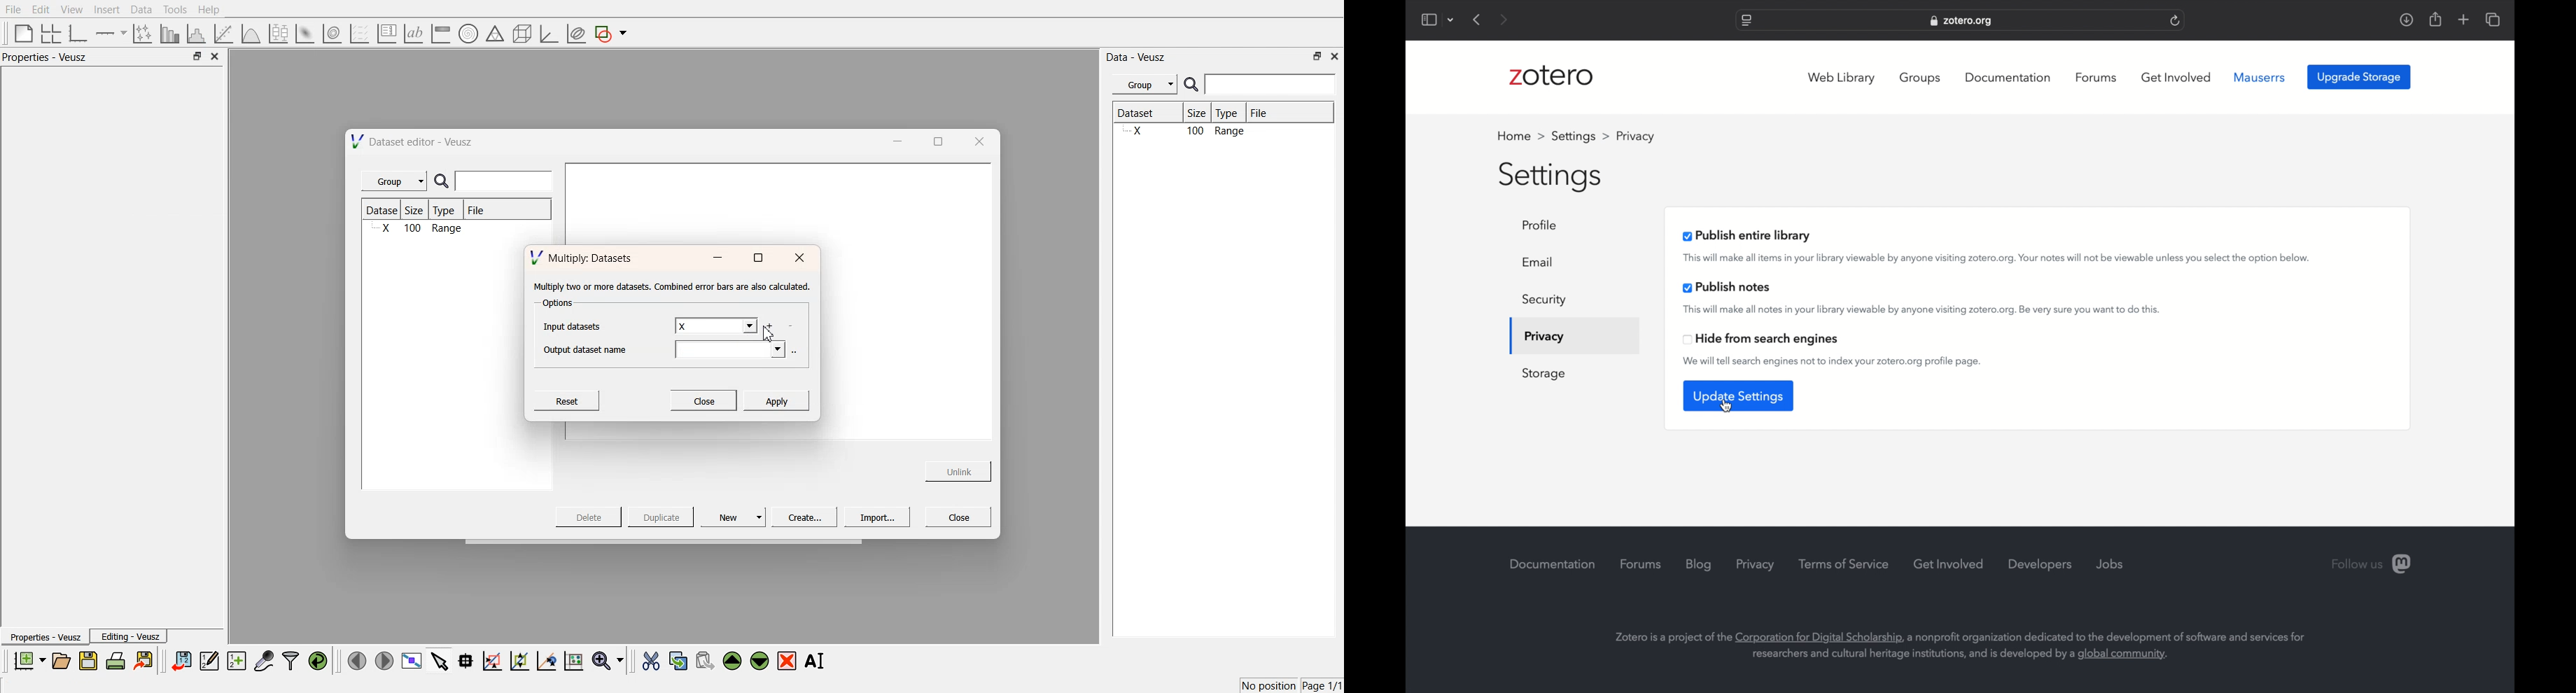 The height and width of the screenshot is (700, 2576). I want to click on View, so click(71, 10).